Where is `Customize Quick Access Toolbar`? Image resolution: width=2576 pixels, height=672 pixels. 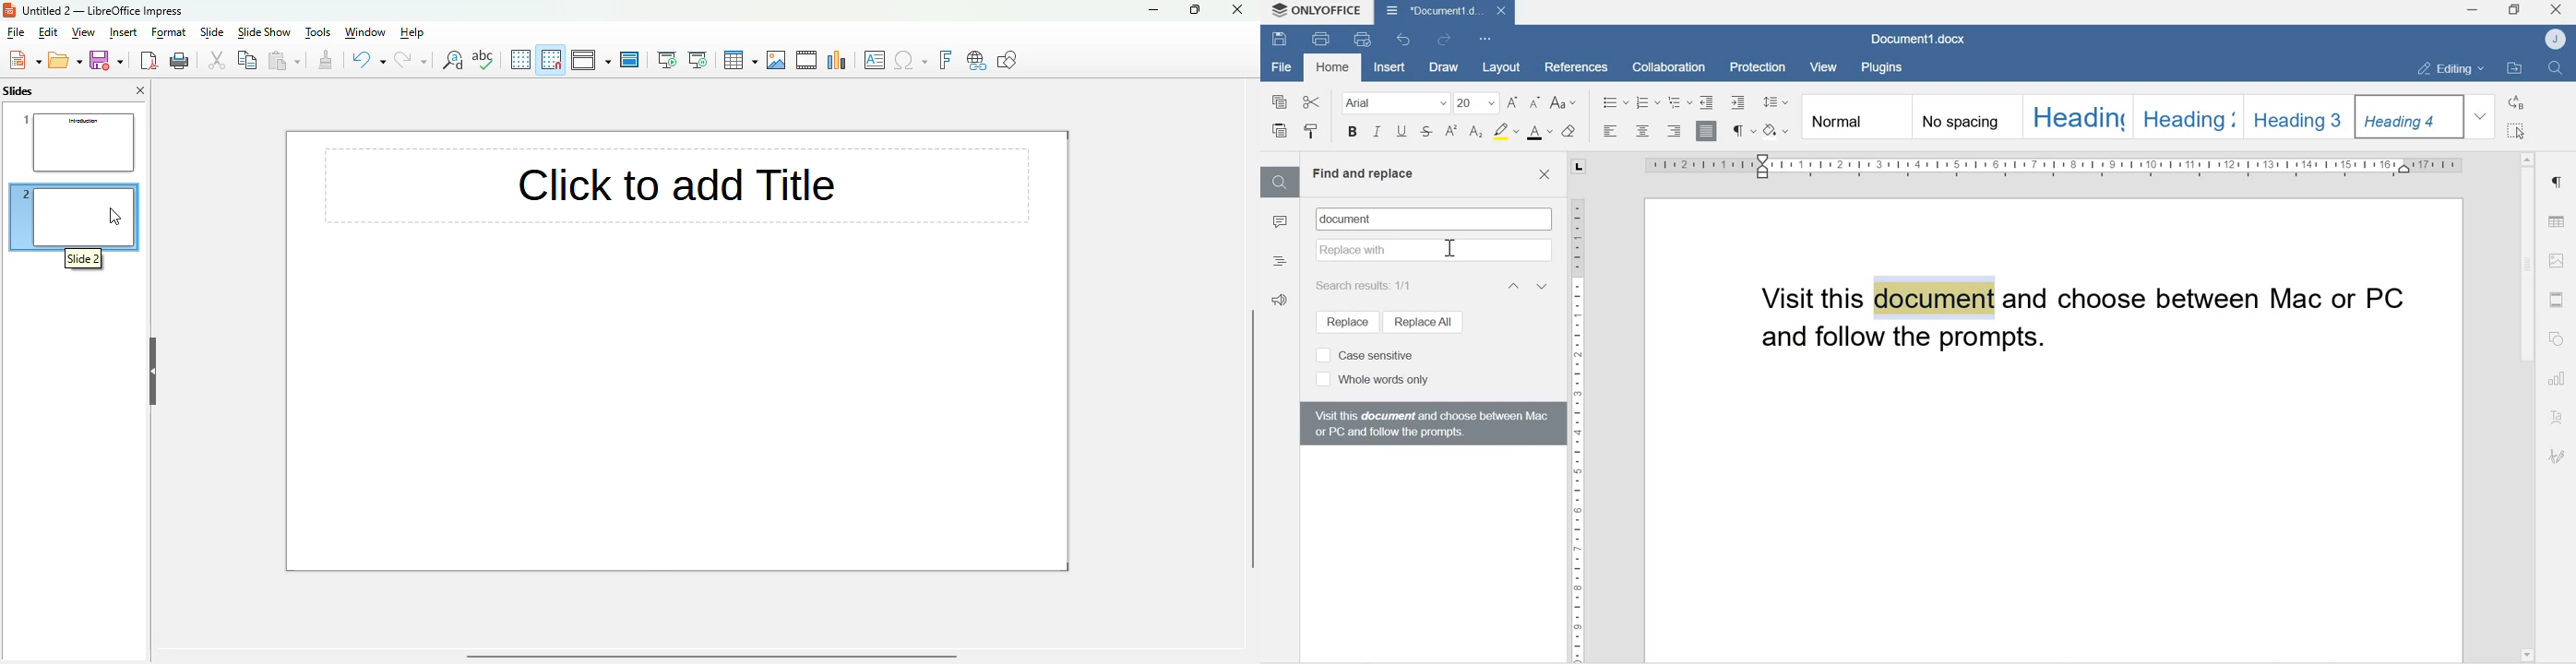
Customize Quick Access Toolbar is located at coordinates (1486, 38).